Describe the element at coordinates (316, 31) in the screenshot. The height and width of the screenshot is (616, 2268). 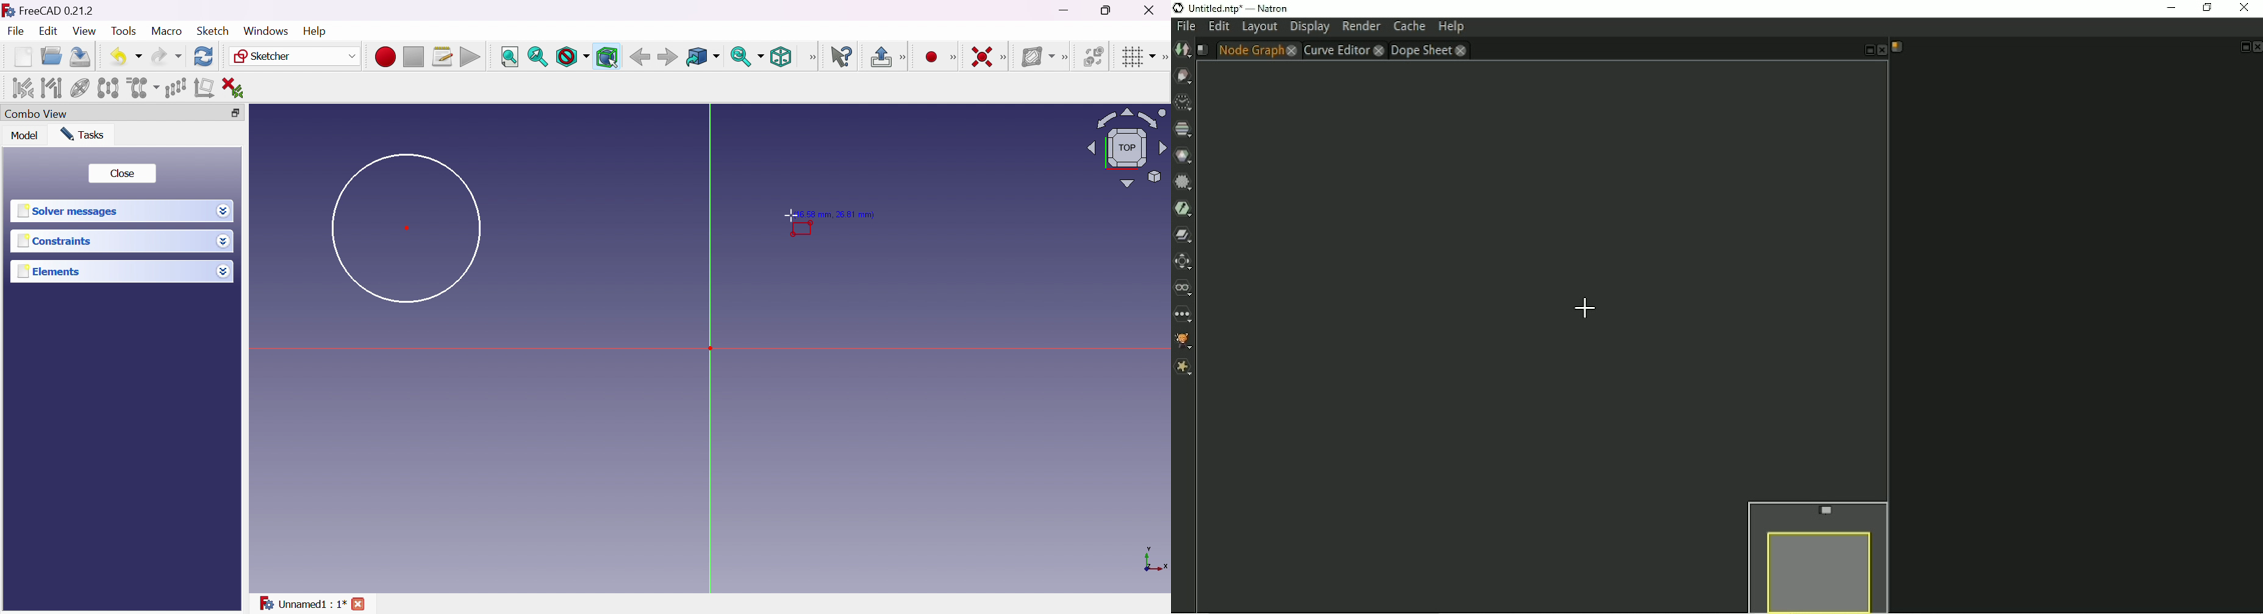
I see `Help` at that location.